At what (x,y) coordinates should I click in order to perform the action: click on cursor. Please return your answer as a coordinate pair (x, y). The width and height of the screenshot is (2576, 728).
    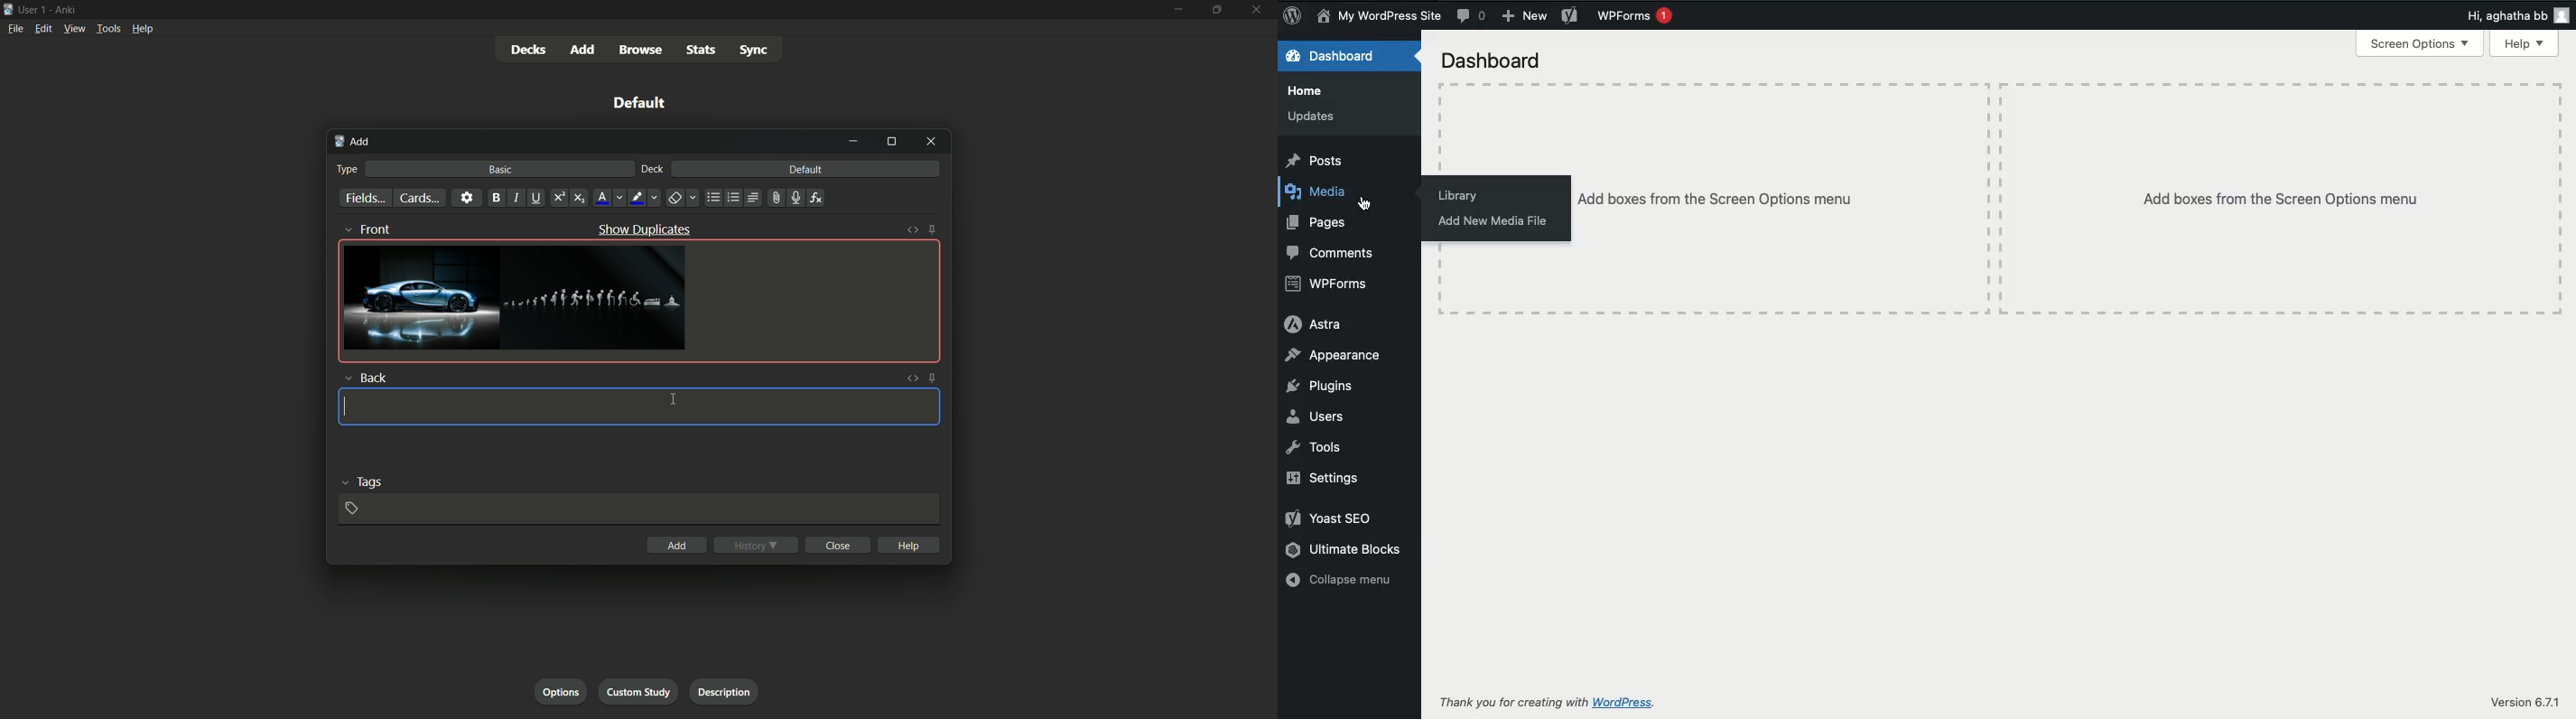
    Looking at the image, I should click on (1361, 201).